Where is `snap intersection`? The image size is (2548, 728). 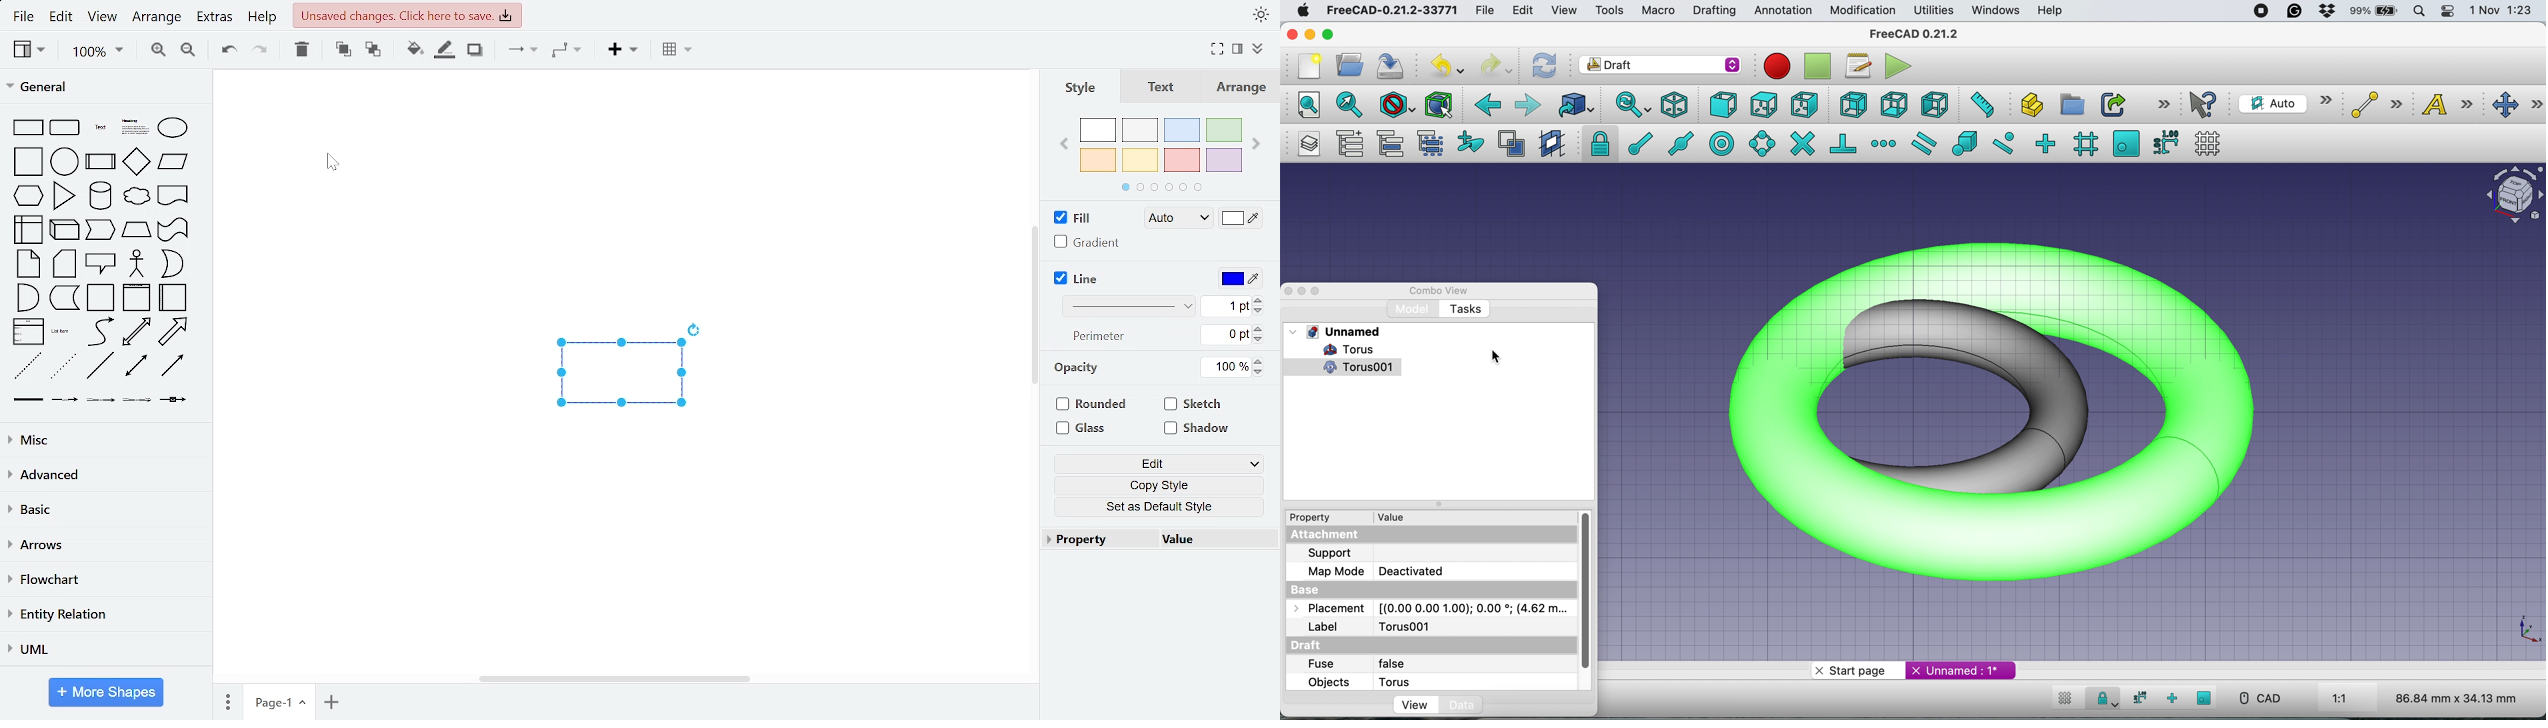
snap intersection is located at coordinates (1802, 143).